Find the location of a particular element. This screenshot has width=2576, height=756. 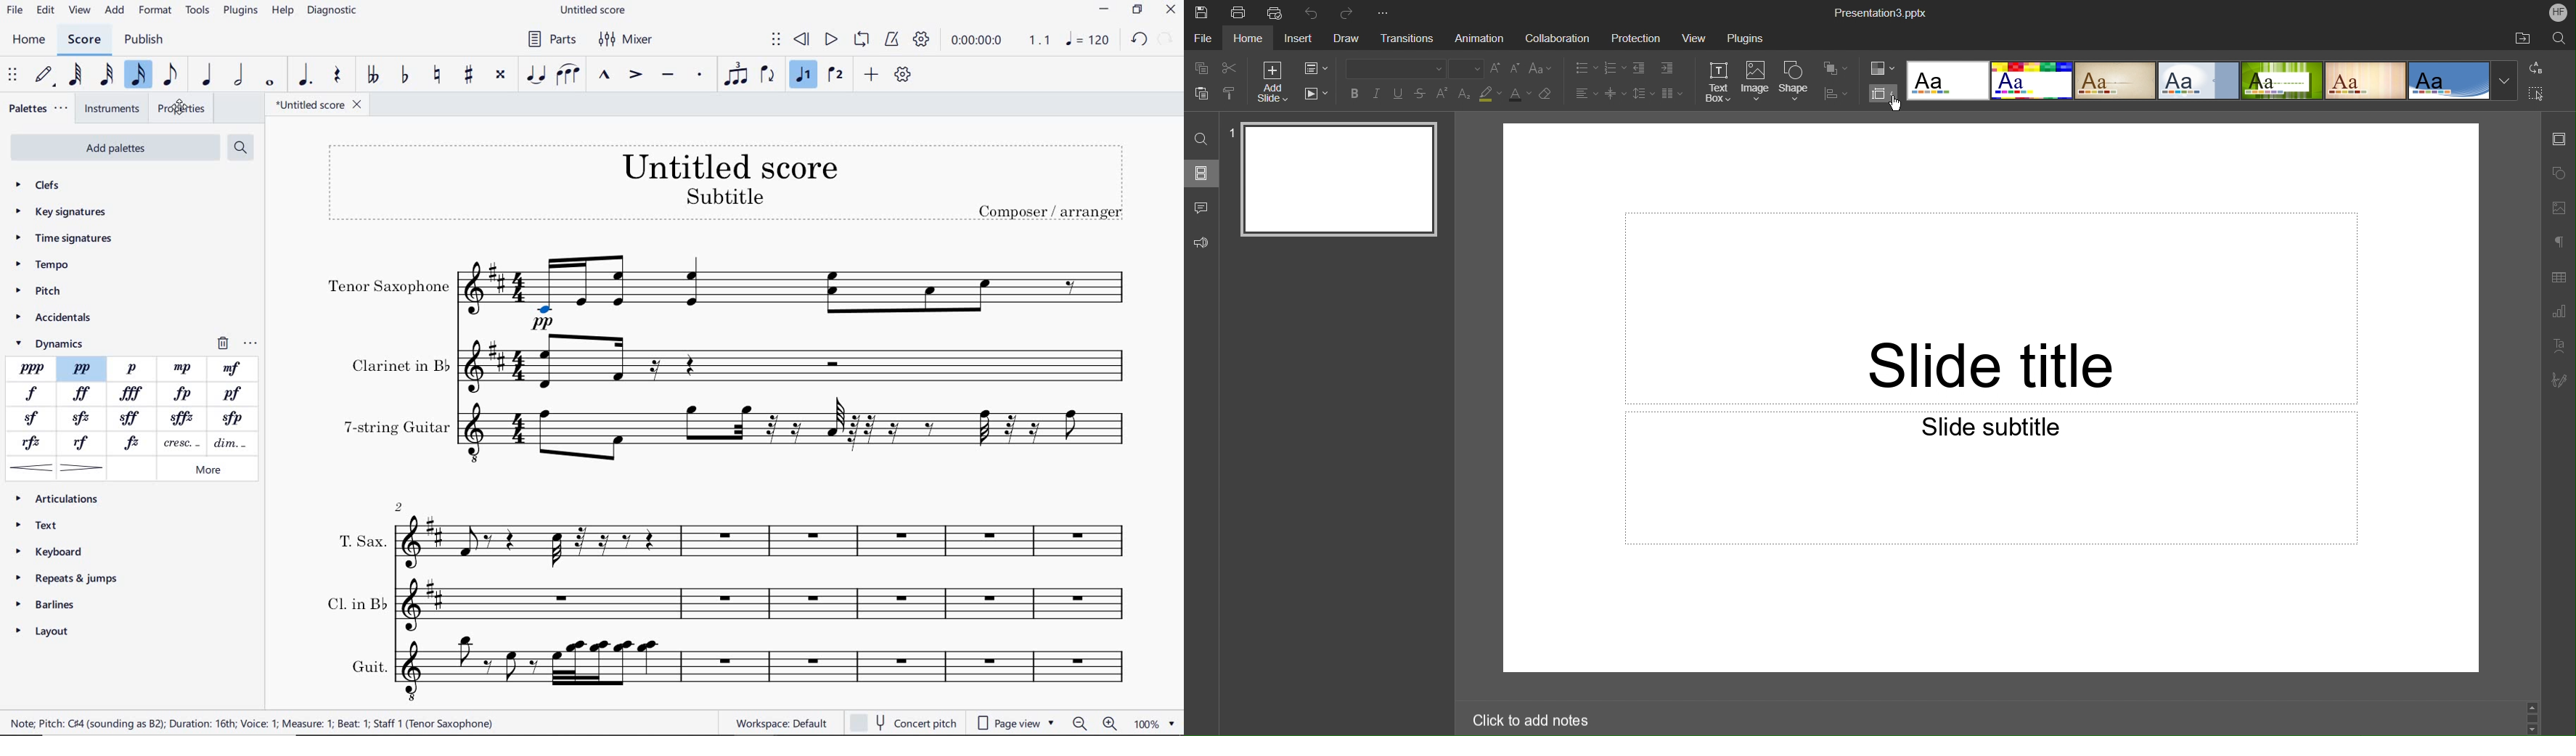

FZ(FORZANDO) is located at coordinates (133, 442).